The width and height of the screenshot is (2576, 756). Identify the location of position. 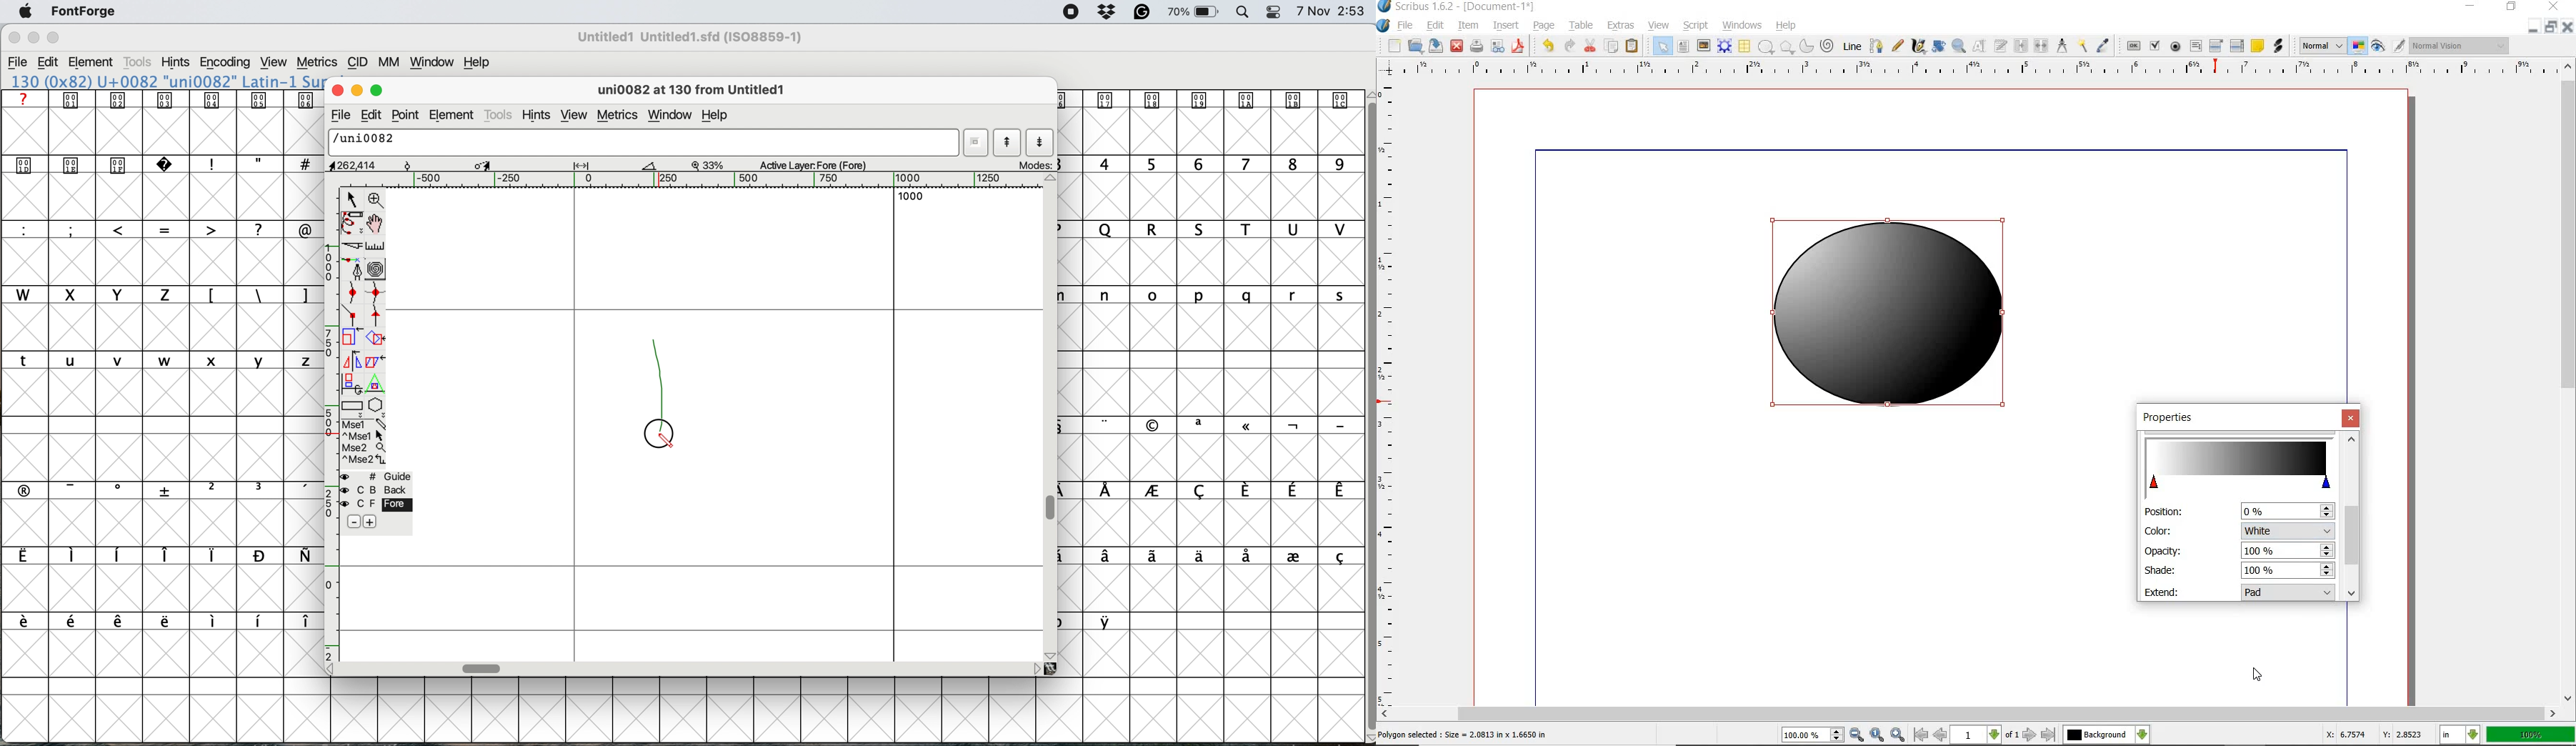
(2286, 511).